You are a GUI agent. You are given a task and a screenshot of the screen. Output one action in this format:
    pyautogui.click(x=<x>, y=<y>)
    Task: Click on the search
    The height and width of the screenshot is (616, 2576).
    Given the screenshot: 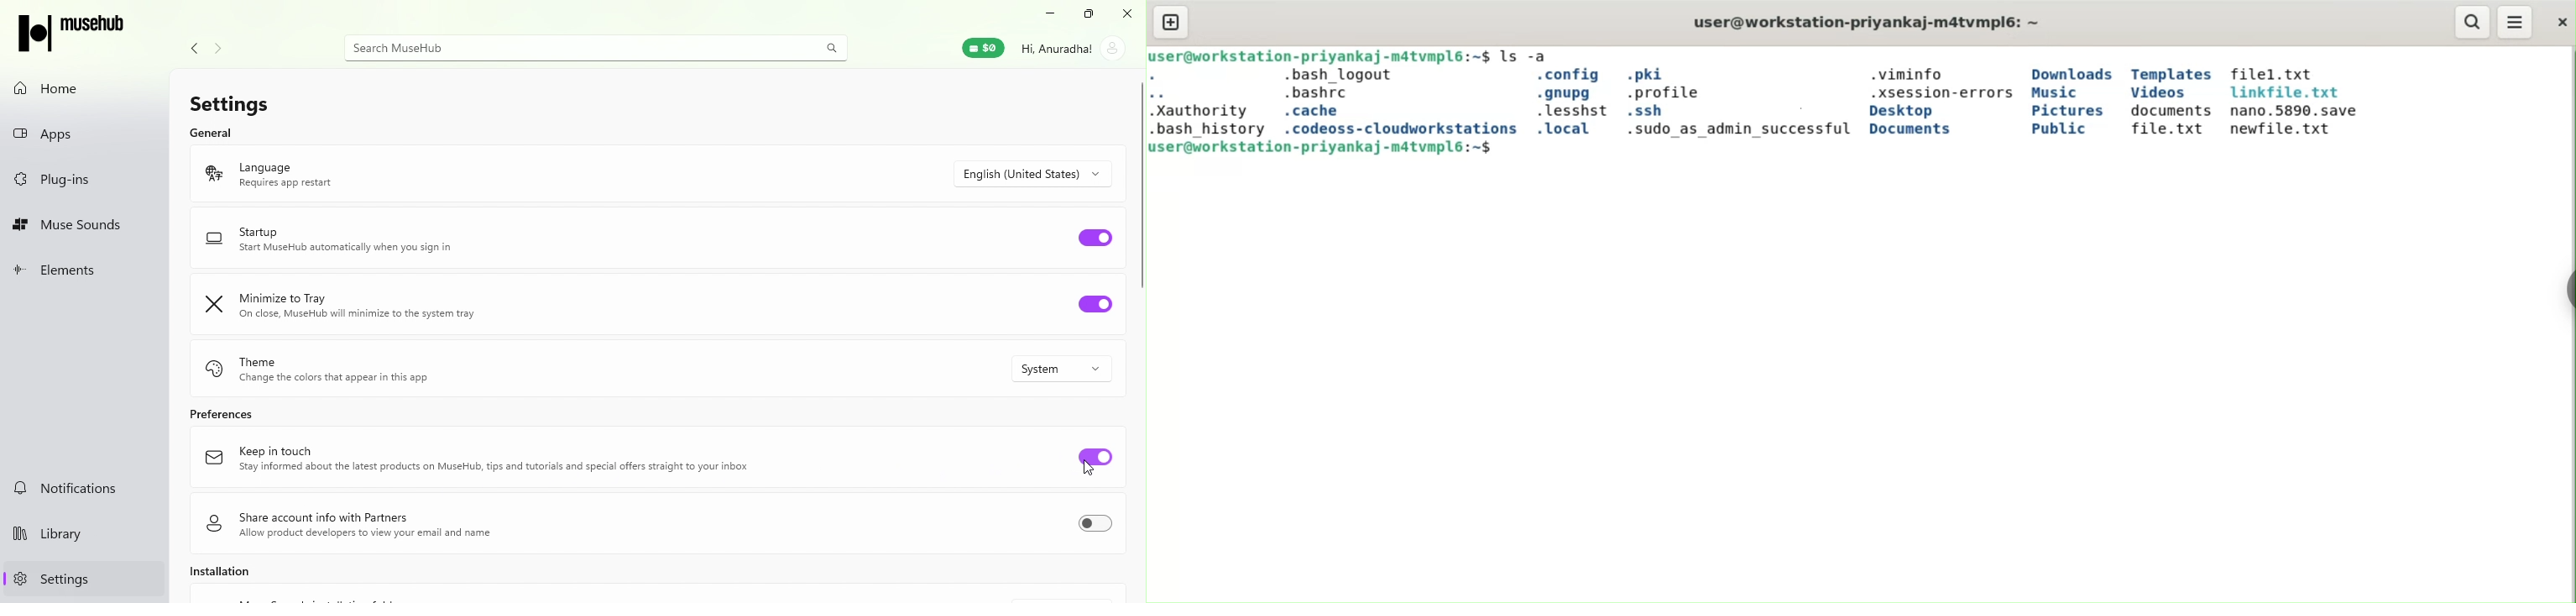 What is the action you would take?
    pyautogui.click(x=2476, y=22)
    